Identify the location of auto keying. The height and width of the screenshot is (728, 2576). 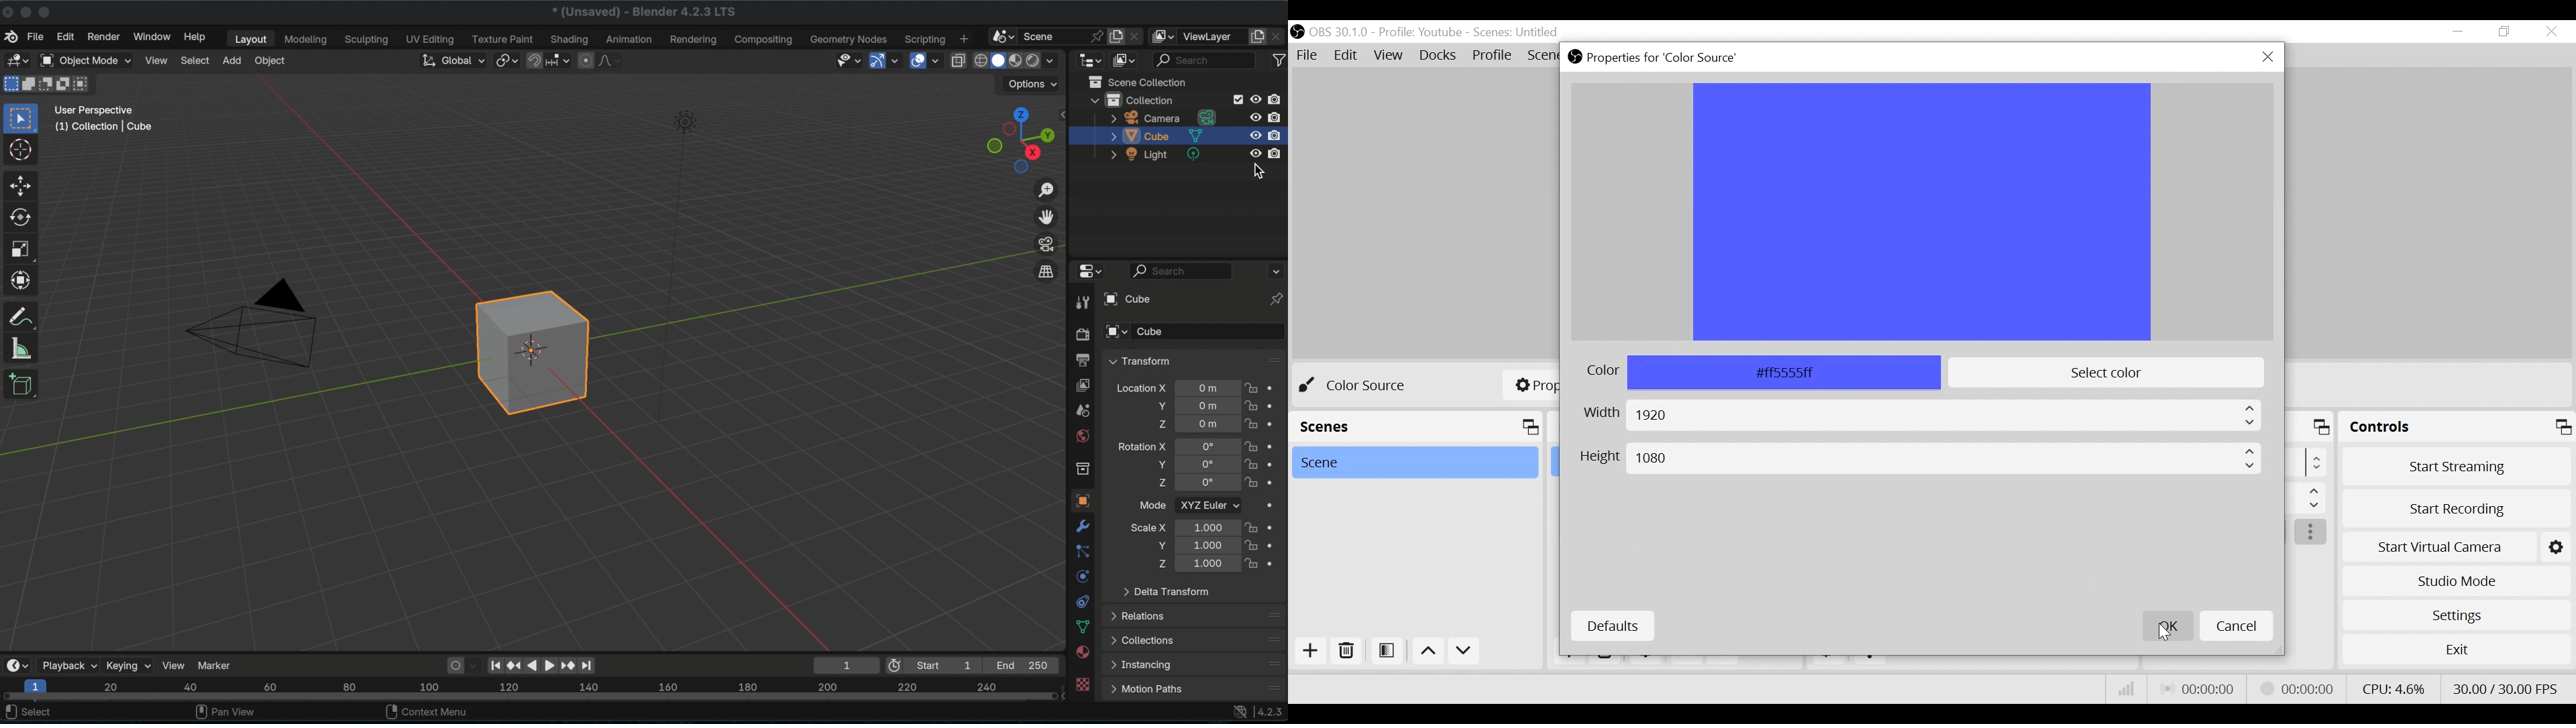
(451, 666).